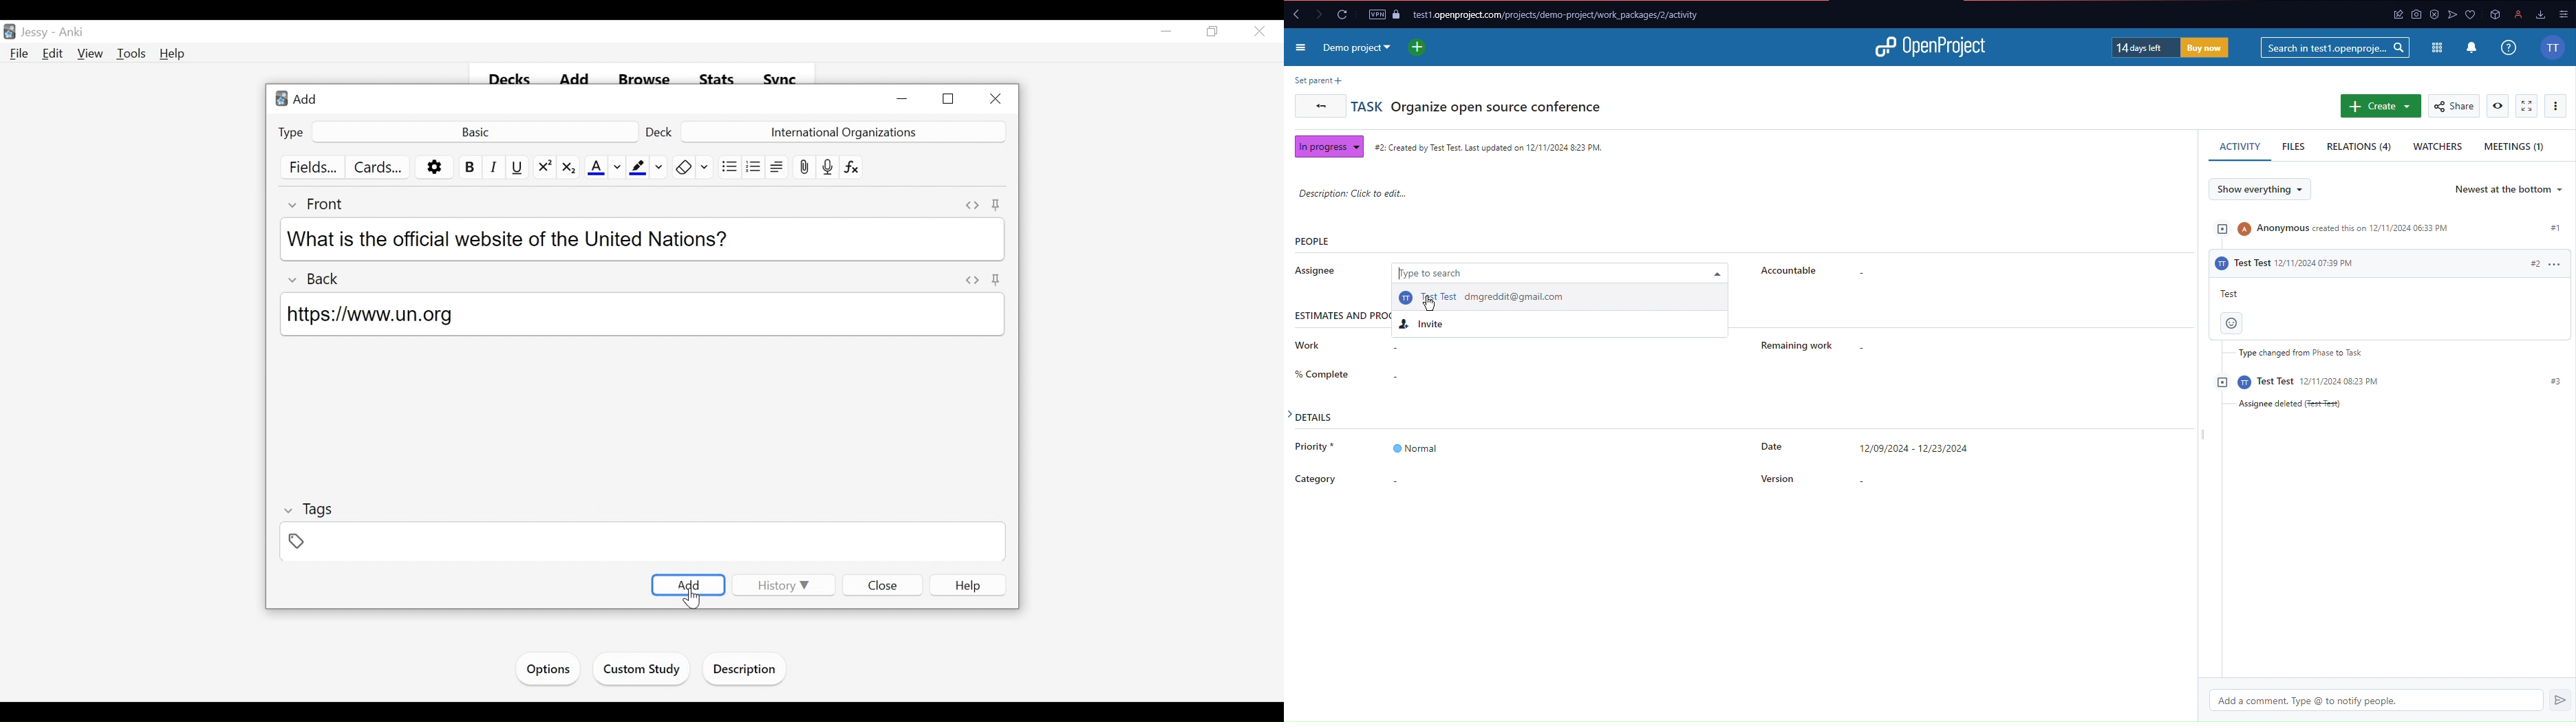  Describe the element at coordinates (1932, 51) in the screenshot. I see `Open Project` at that location.